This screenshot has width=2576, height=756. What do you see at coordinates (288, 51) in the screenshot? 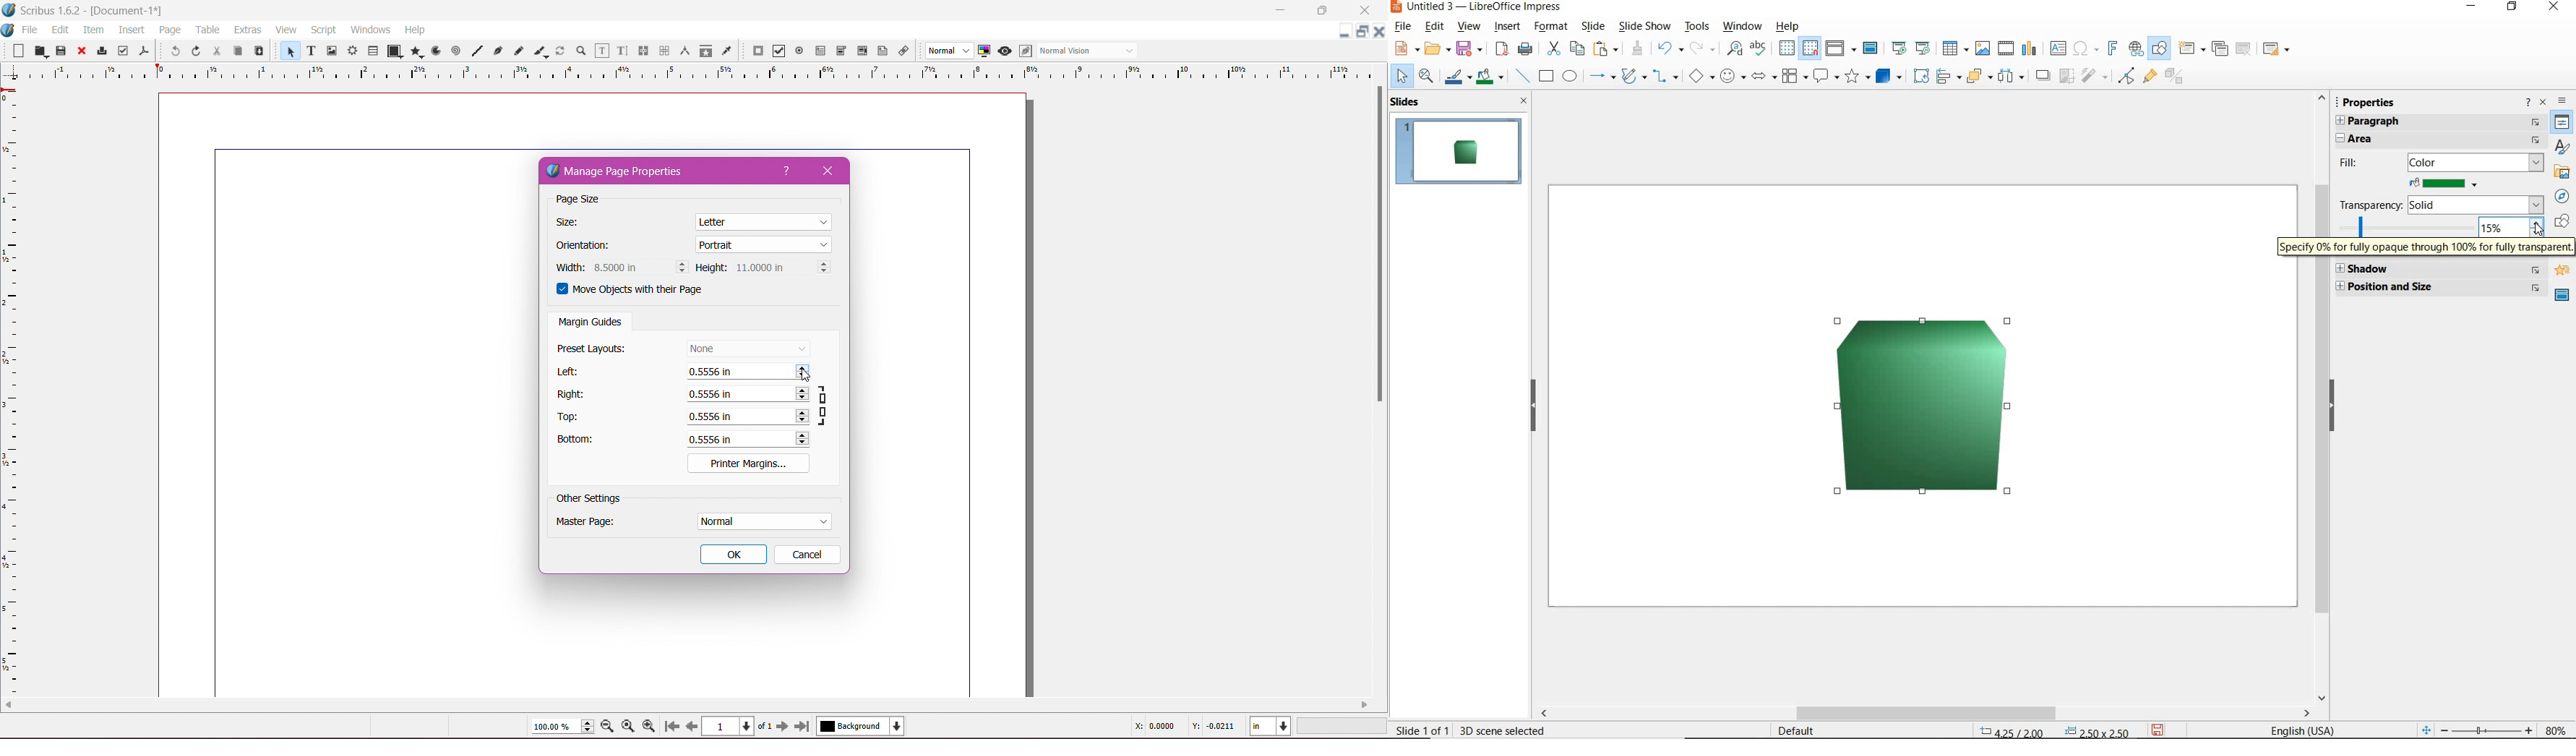
I see `Select Item` at bounding box center [288, 51].